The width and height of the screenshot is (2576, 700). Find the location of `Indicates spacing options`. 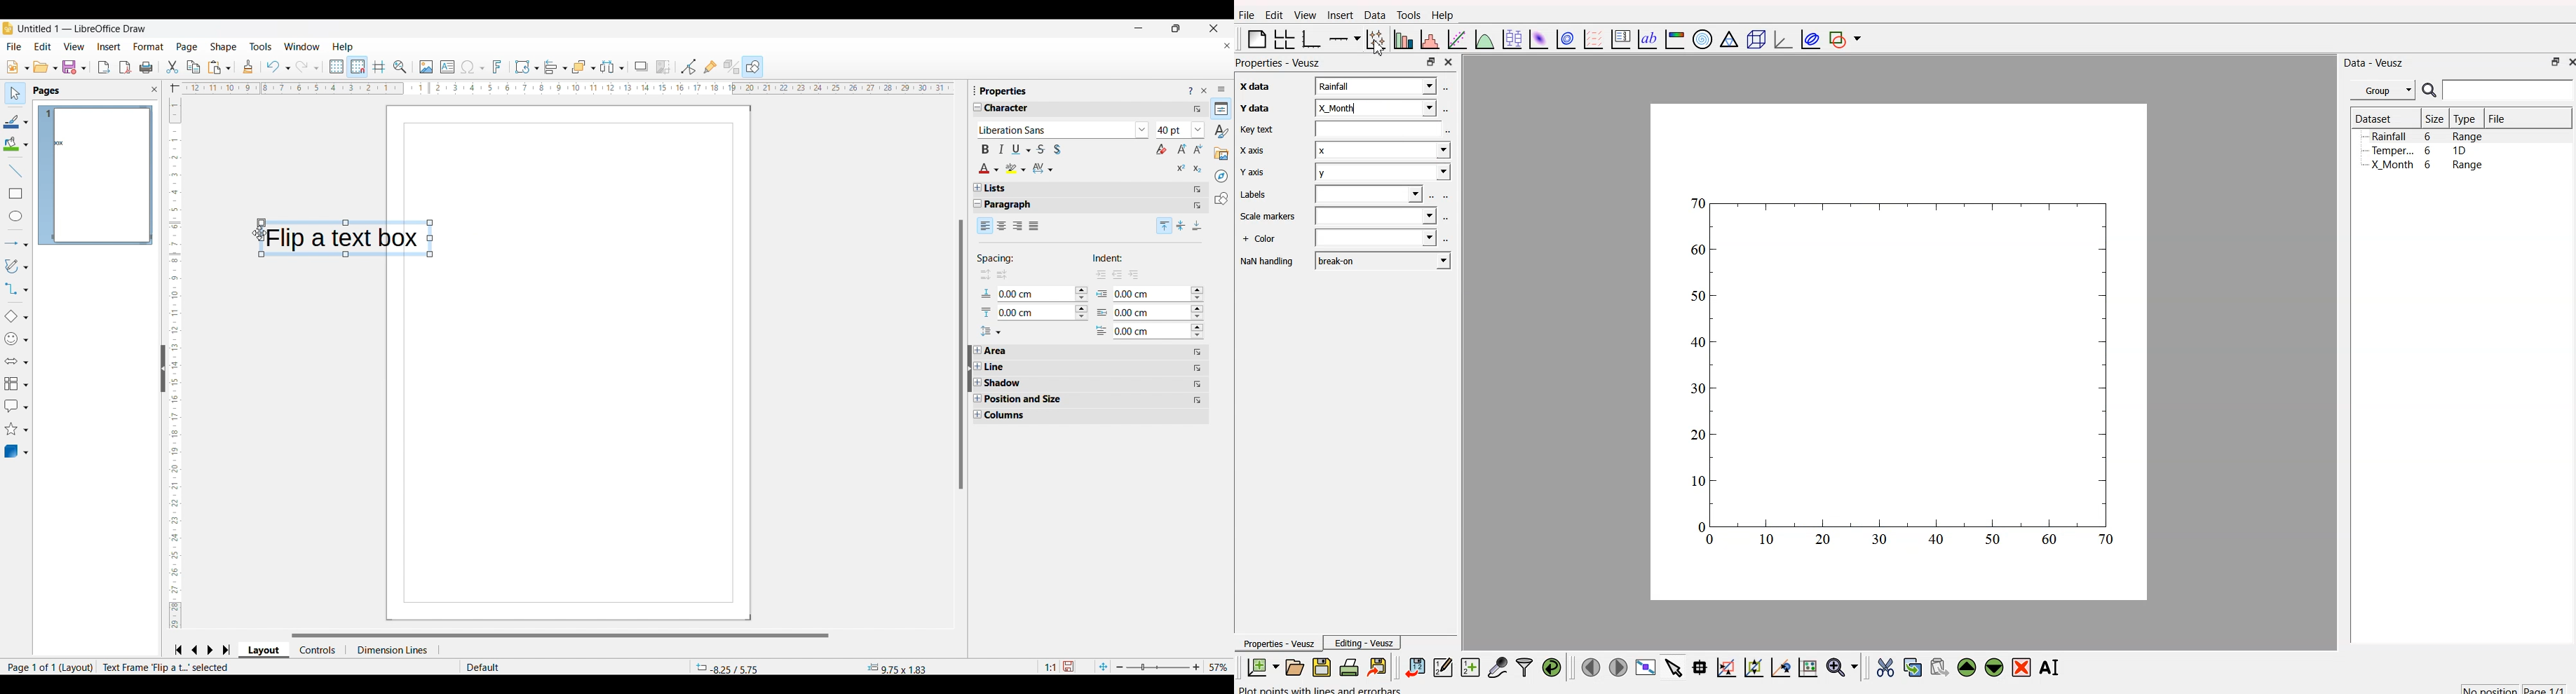

Indicates spacing options is located at coordinates (997, 260).